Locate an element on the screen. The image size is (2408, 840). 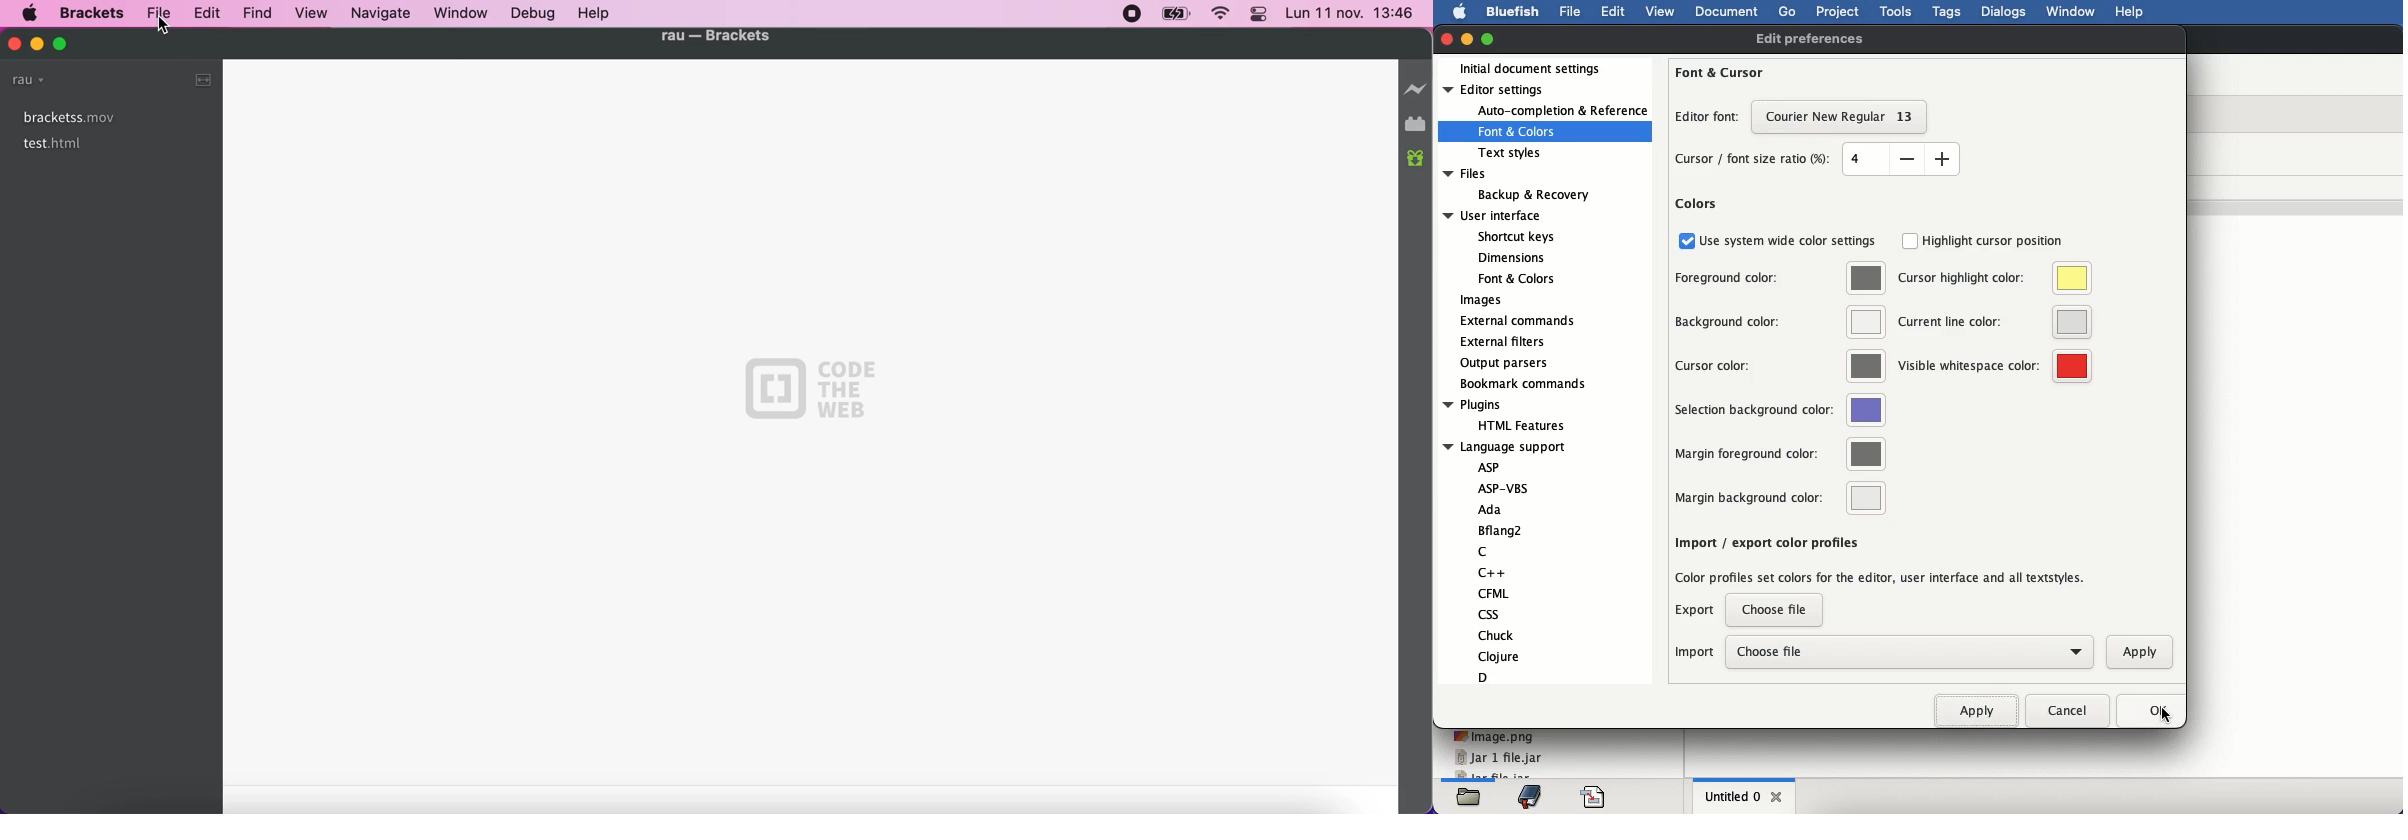
external filters  is located at coordinates (1503, 342).